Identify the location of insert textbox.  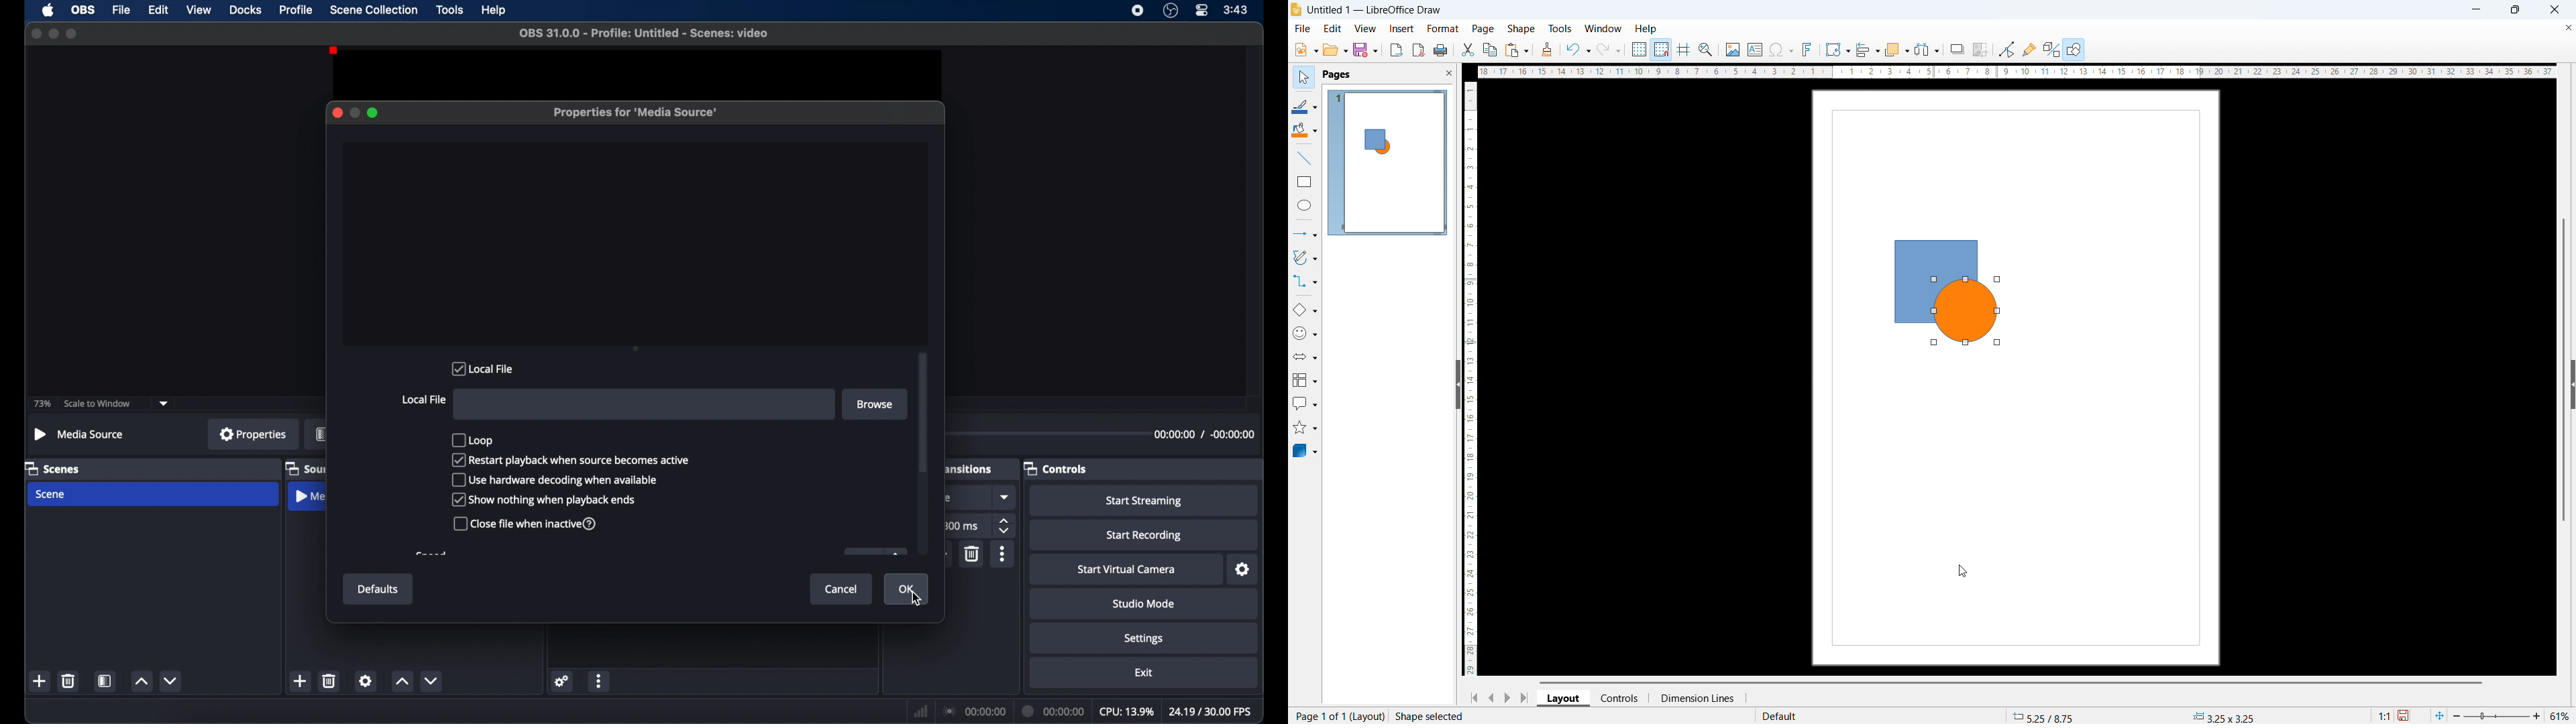
(1755, 49).